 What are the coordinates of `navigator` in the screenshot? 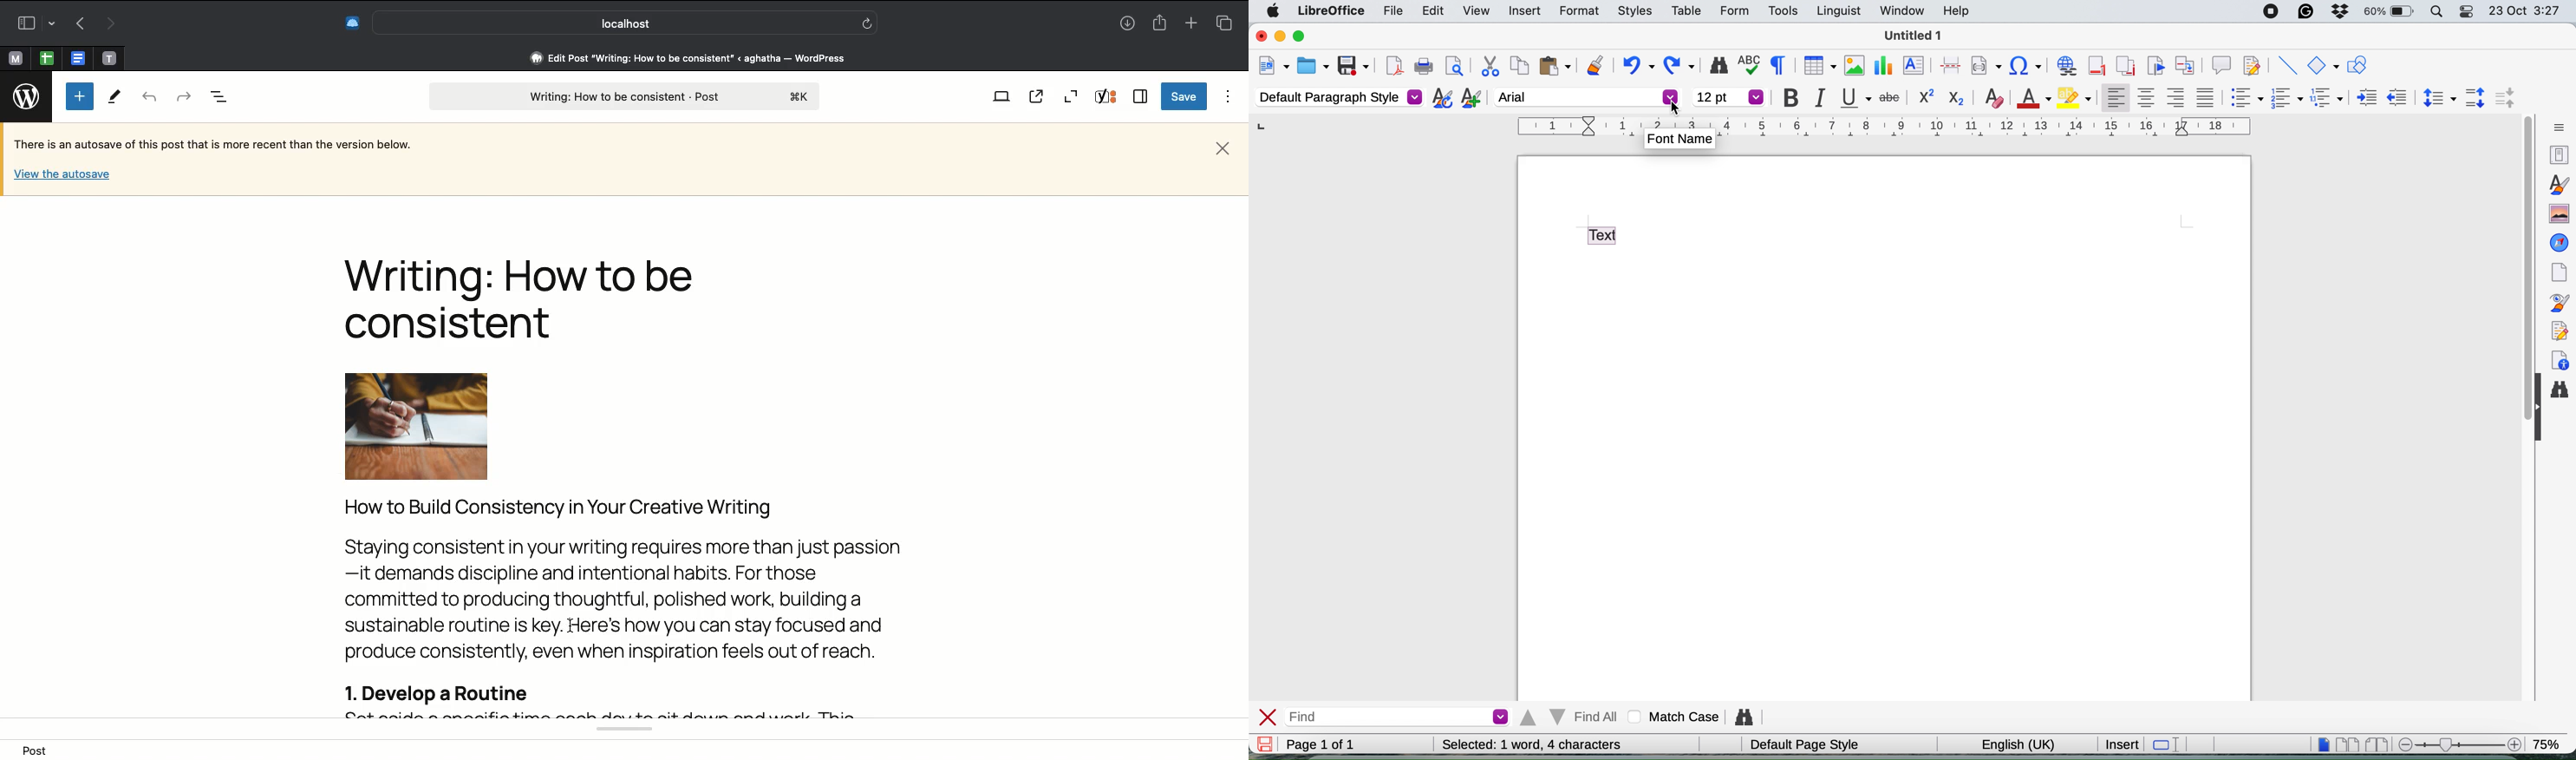 It's located at (2560, 243).